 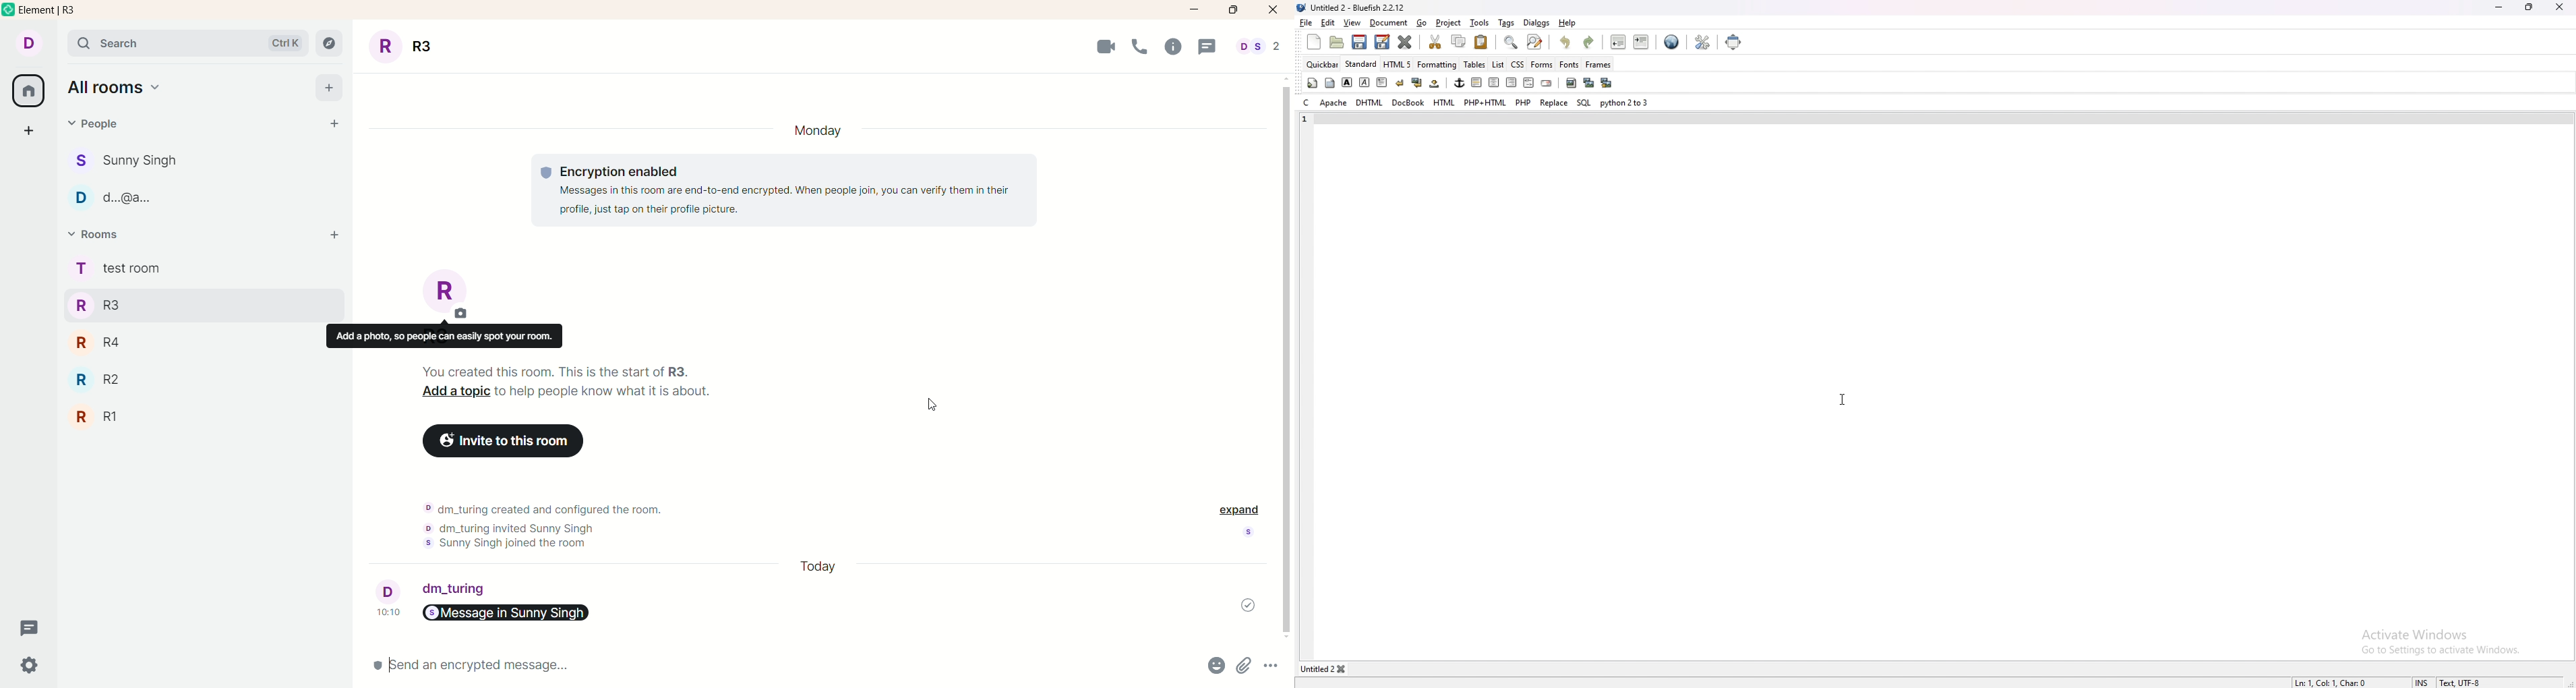 I want to click on minimize, so click(x=1196, y=8).